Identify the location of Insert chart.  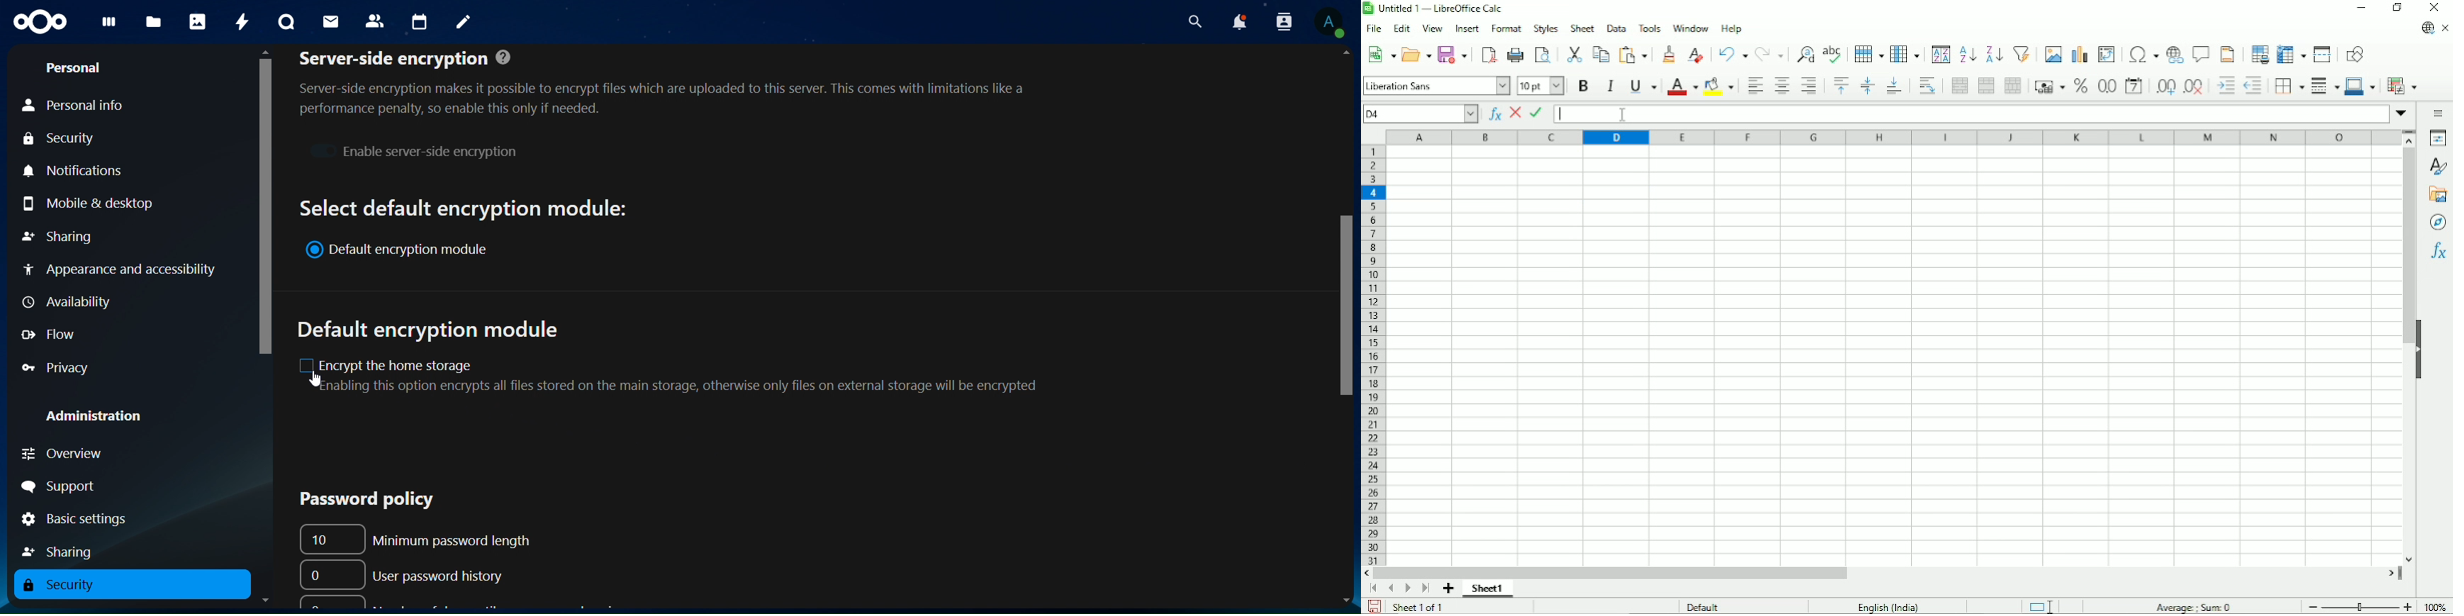
(2080, 54).